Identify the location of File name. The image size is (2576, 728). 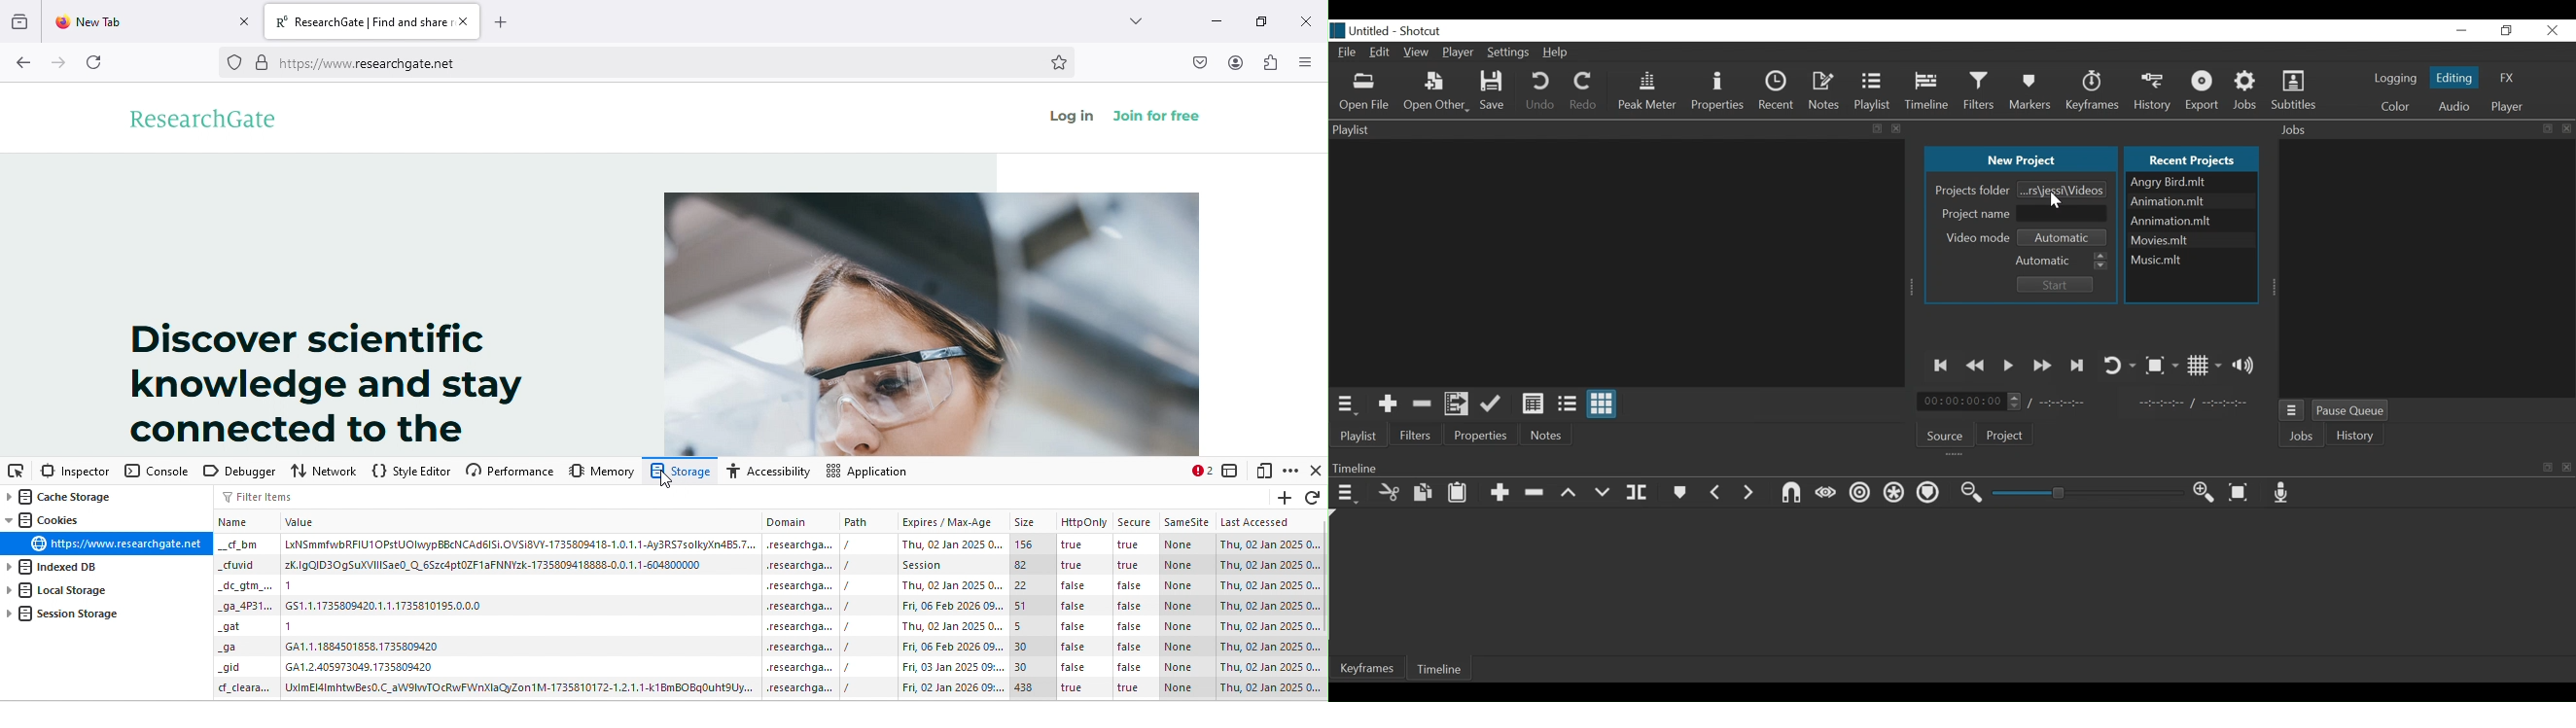
(2192, 239).